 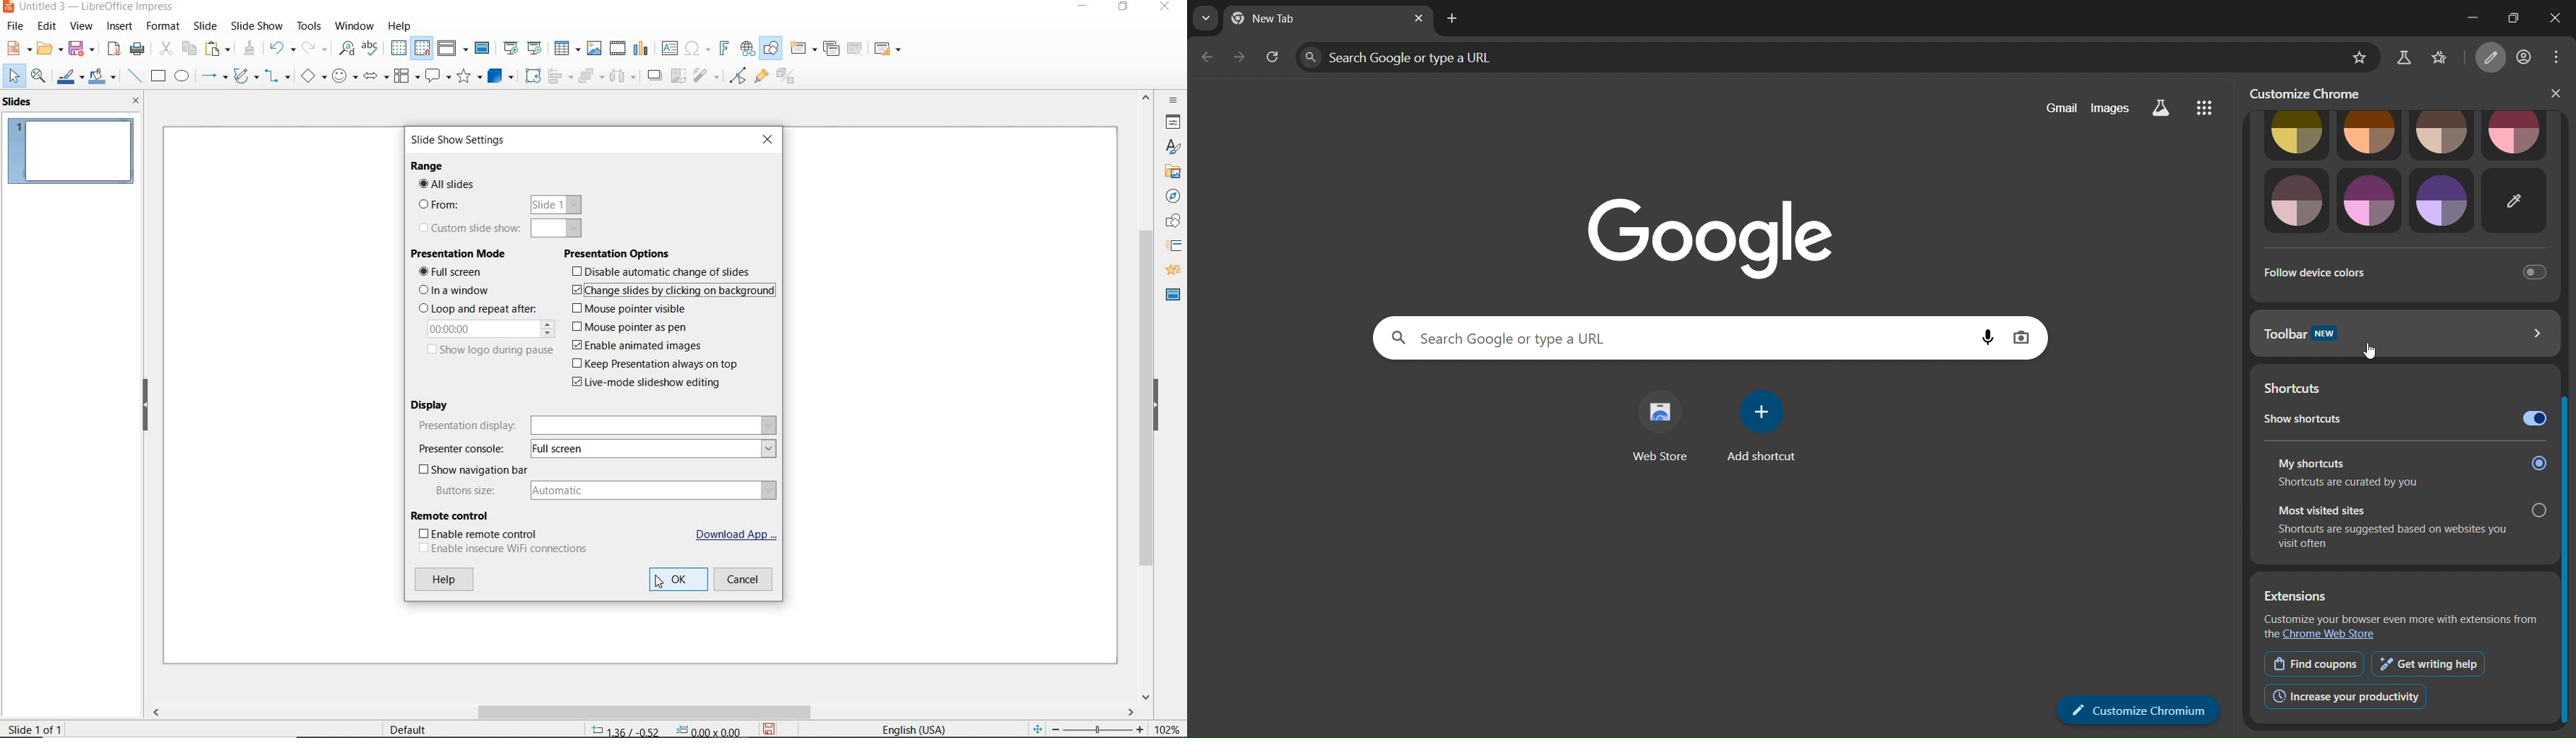 I want to click on DISPLAY GRID, so click(x=399, y=49).